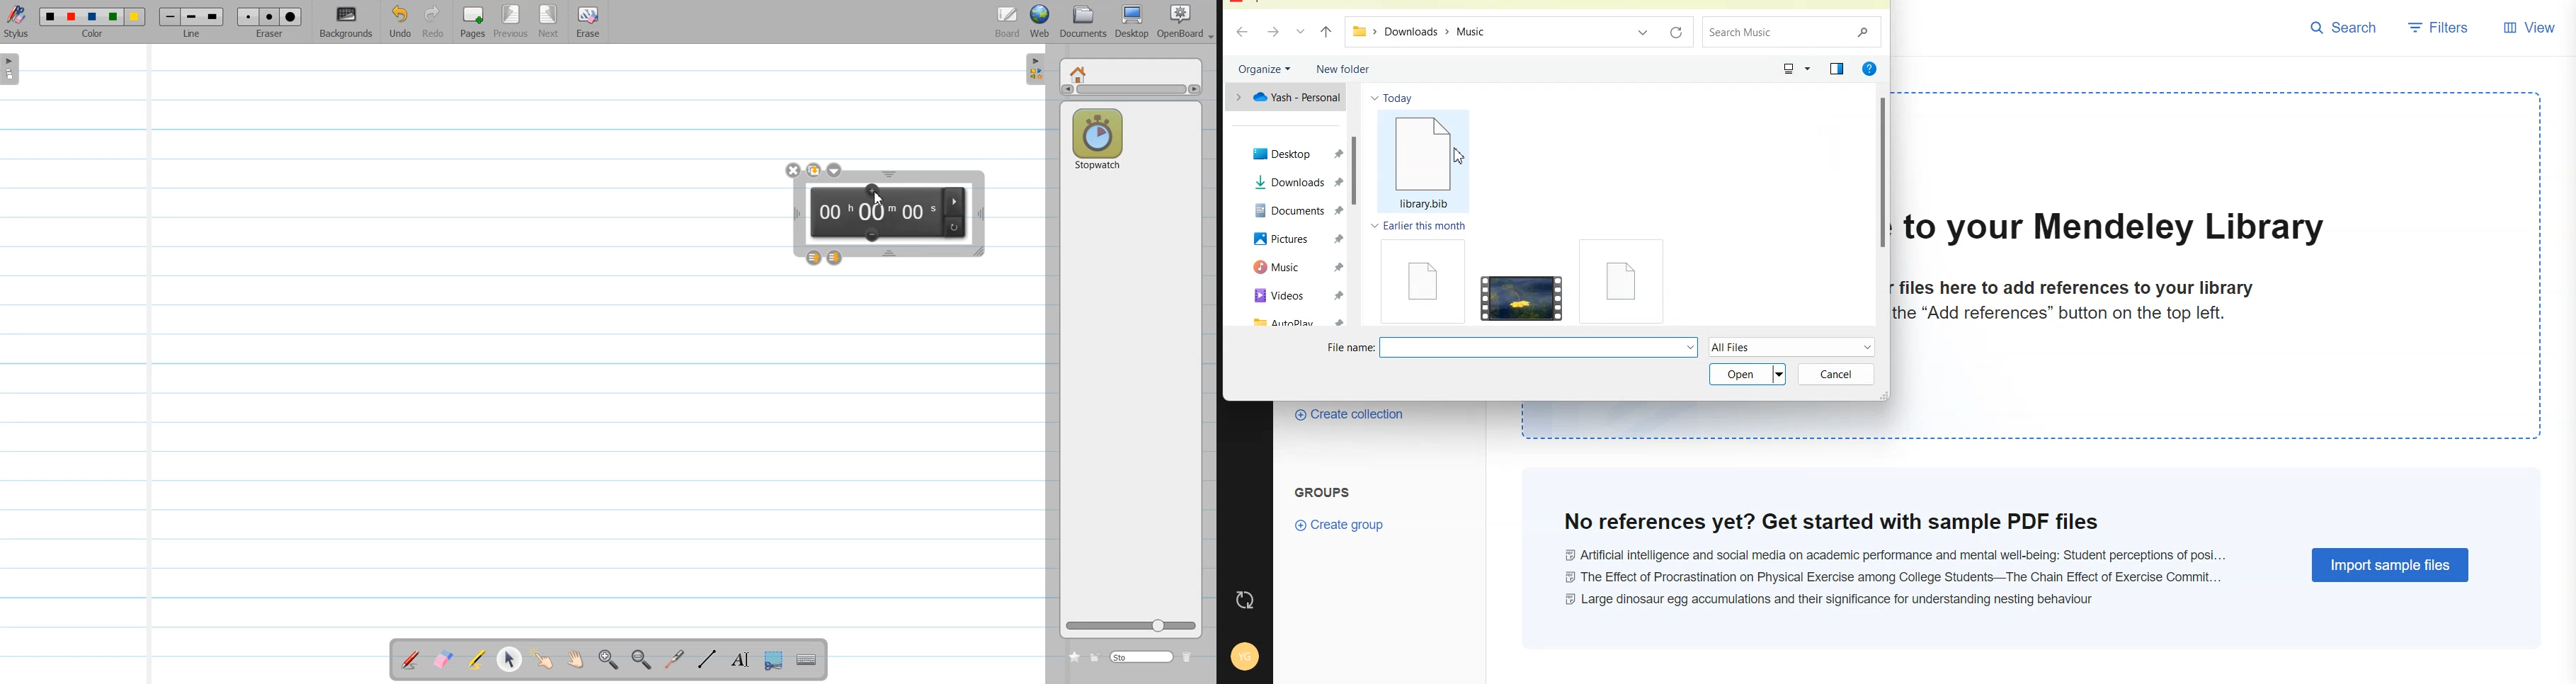 This screenshot has width=2576, height=700. What do you see at coordinates (1391, 97) in the screenshot?
I see `Today` at bounding box center [1391, 97].